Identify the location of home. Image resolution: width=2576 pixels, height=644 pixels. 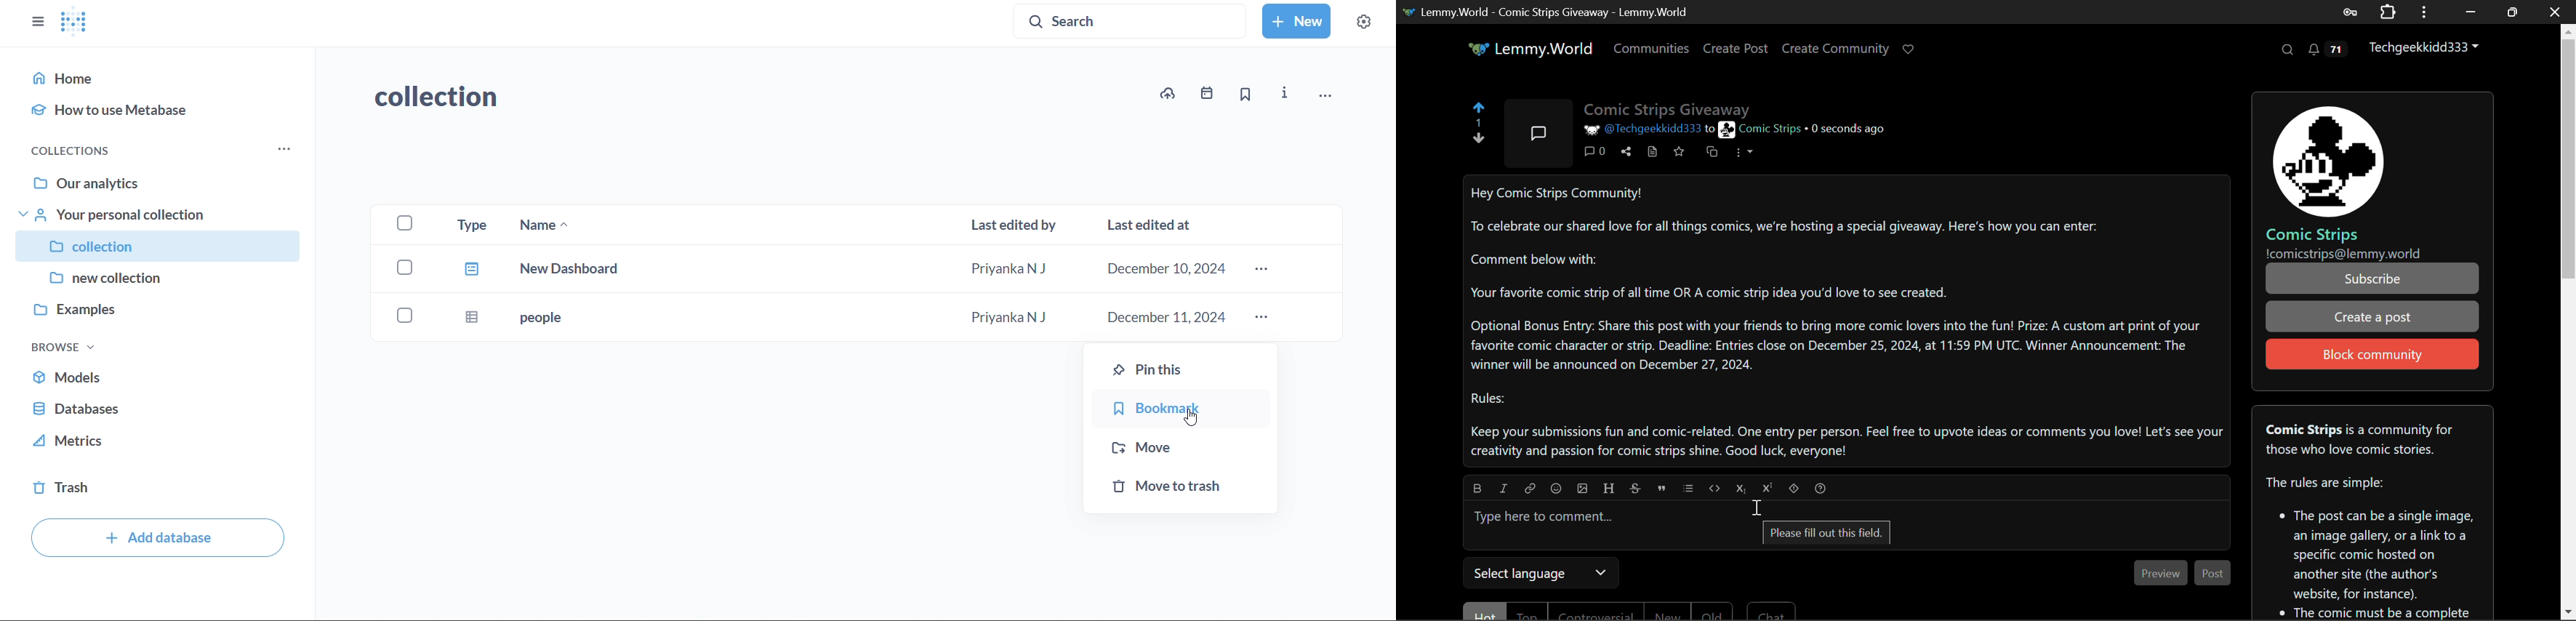
(159, 77).